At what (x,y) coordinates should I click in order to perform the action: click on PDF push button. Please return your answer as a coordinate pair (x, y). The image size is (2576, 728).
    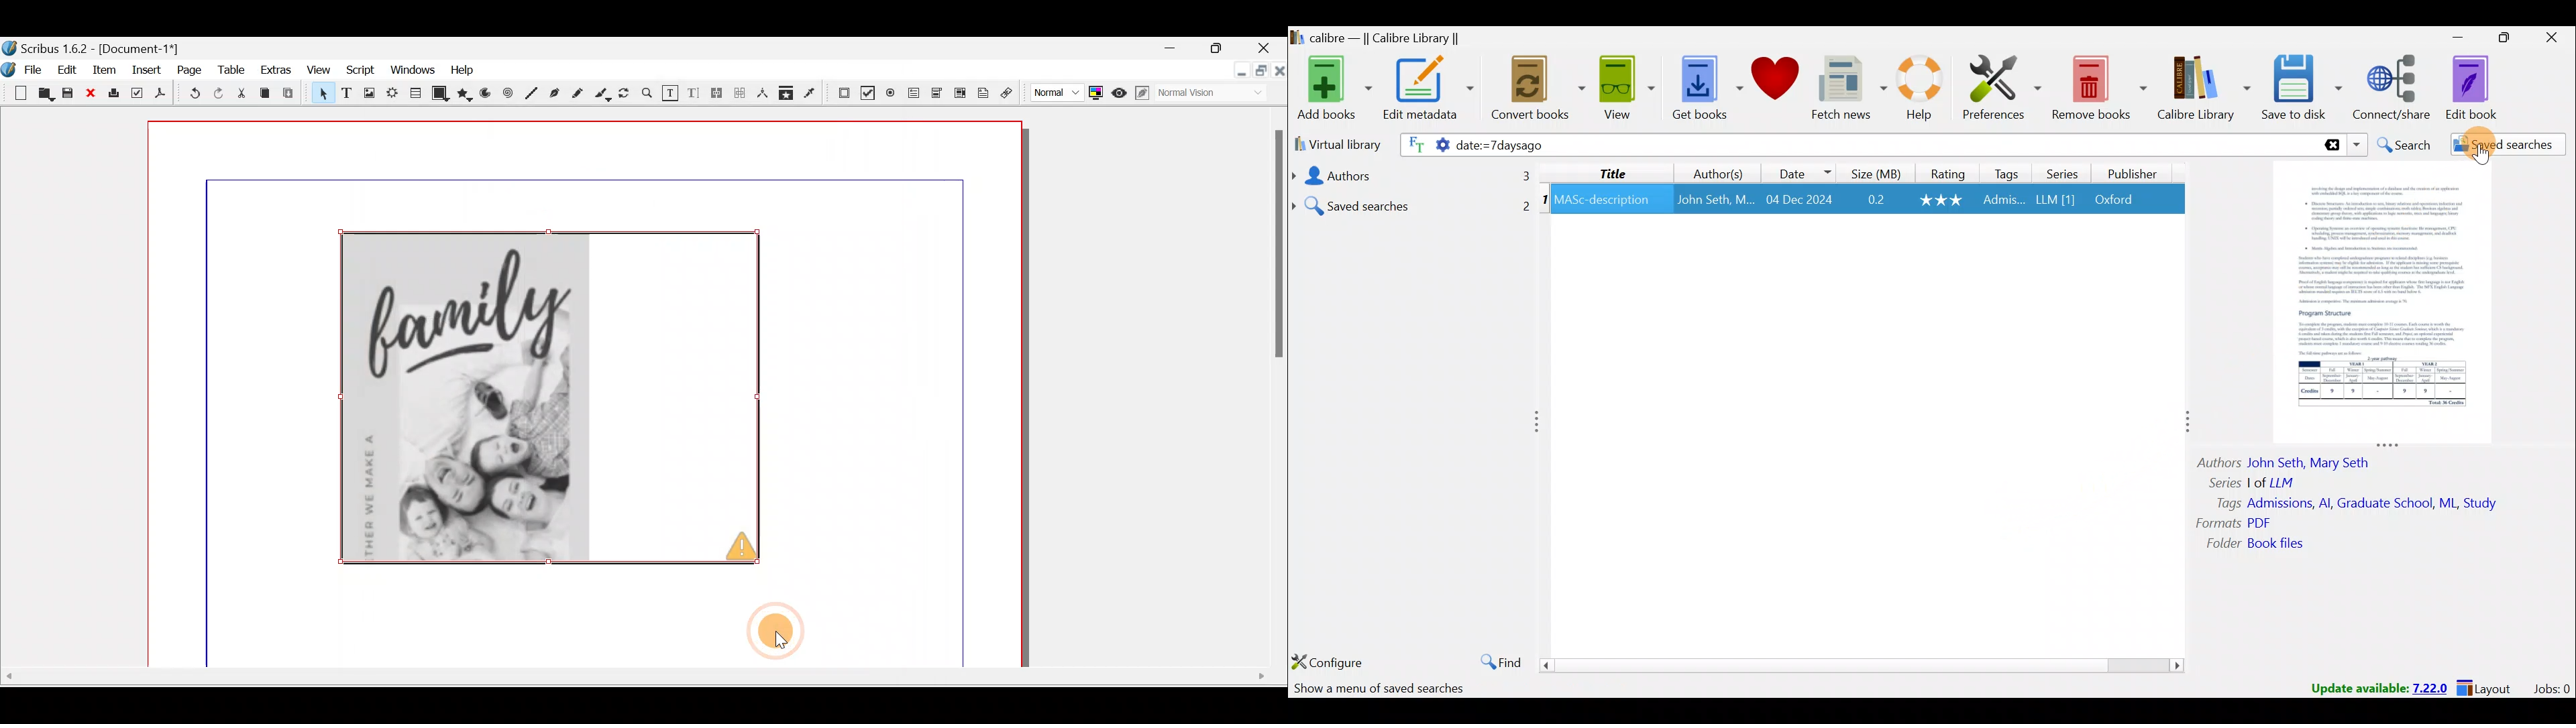
    Looking at the image, I should click on (838, 93).